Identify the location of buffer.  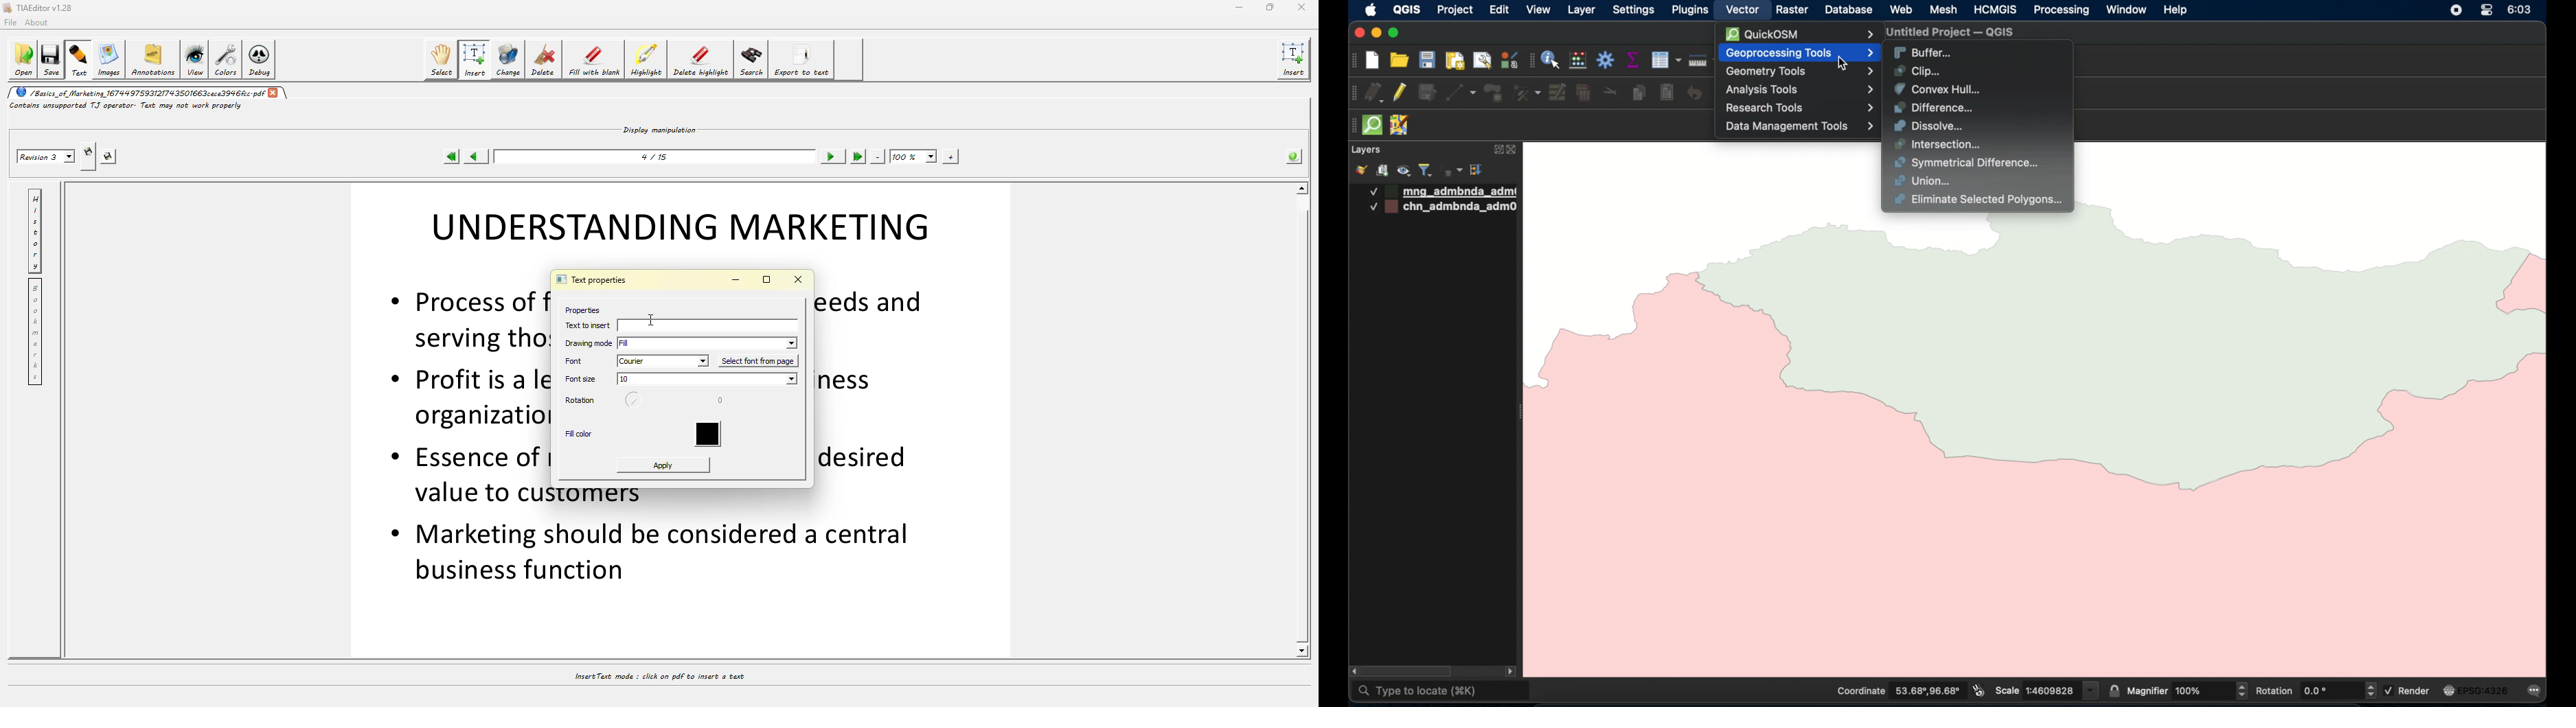
(1923, 53).